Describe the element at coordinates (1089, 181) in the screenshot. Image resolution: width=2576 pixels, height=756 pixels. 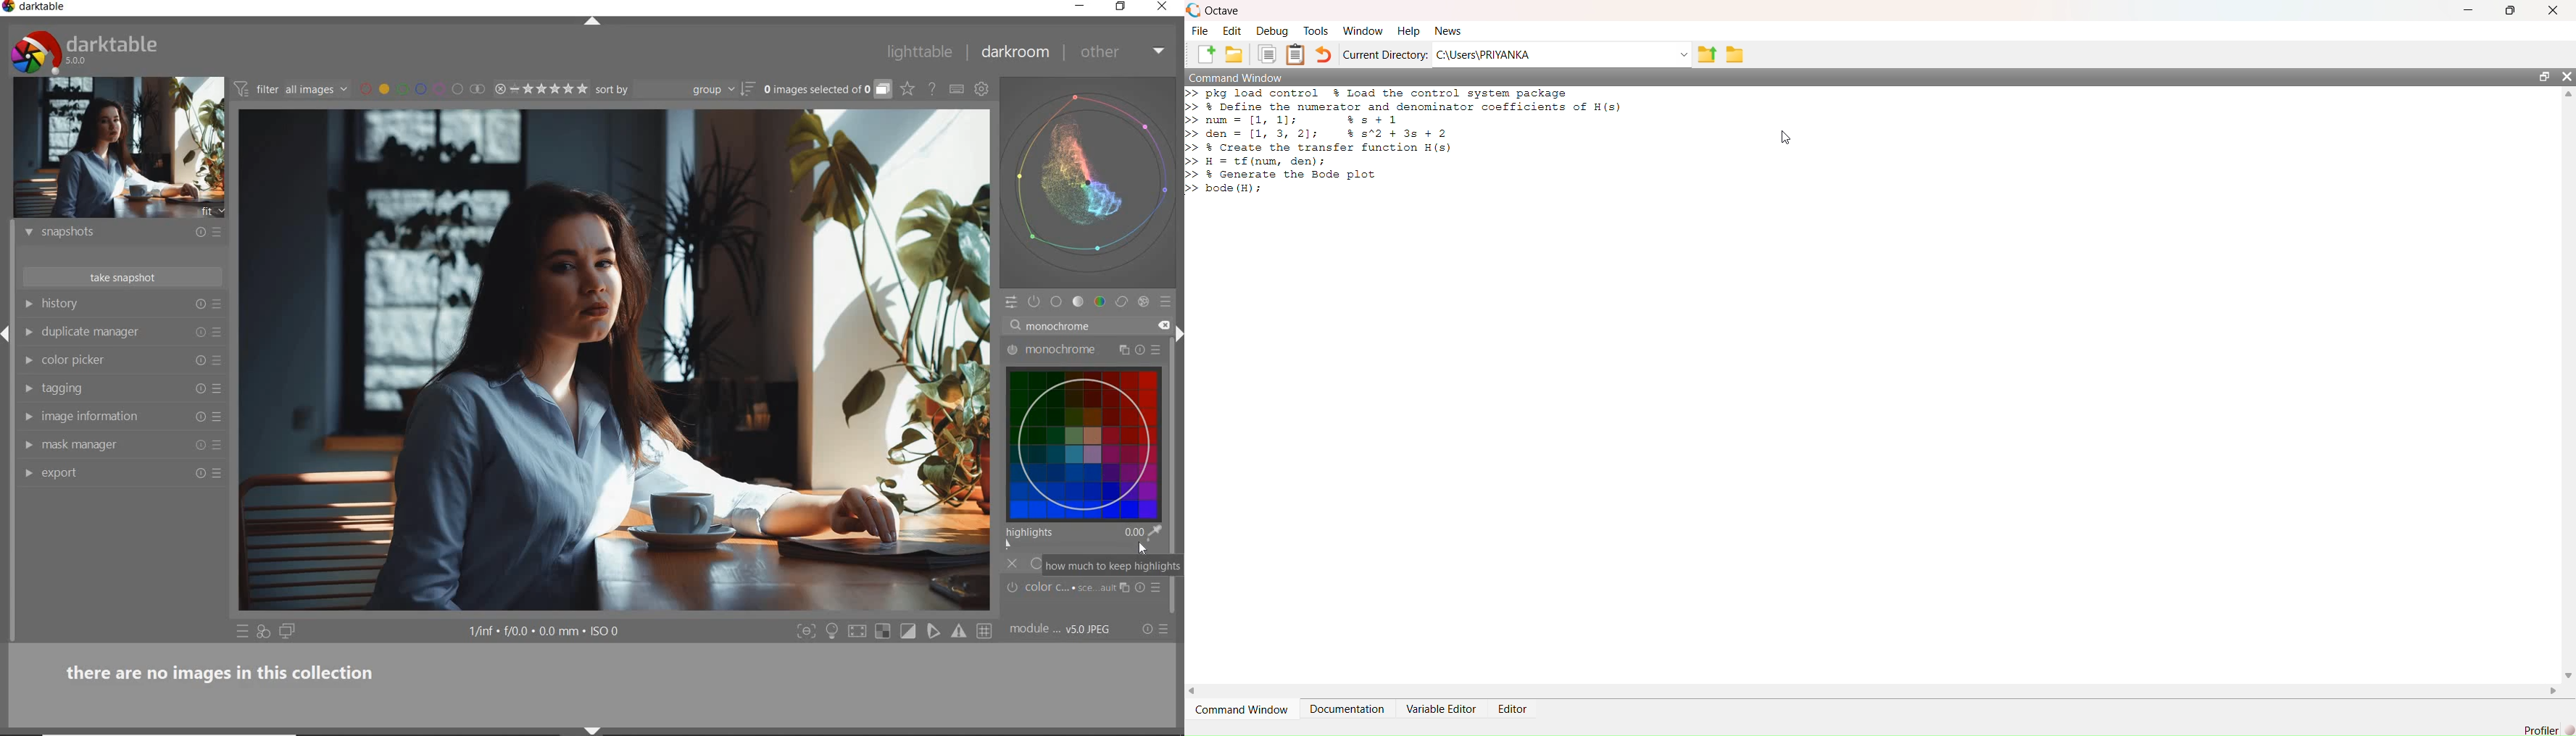
I see `waveform` at that location.